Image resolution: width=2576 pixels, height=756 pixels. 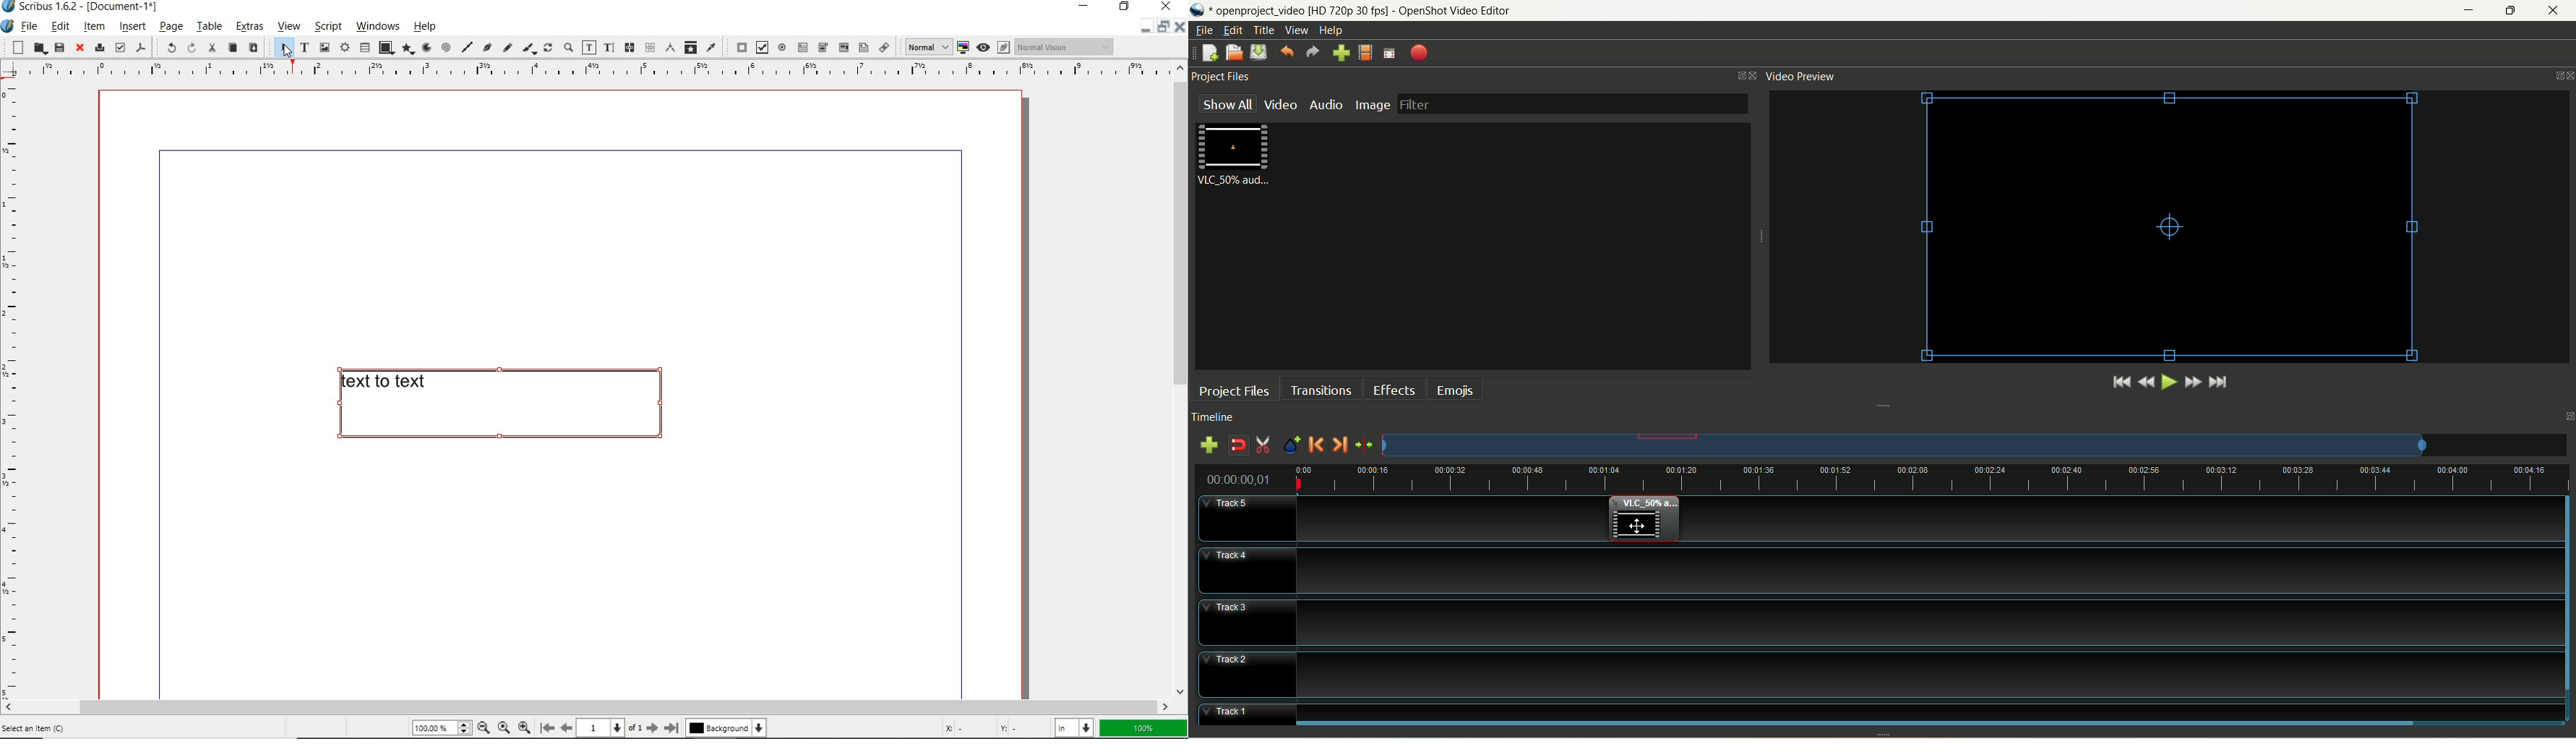 I want to click on Restore down, so click(x=1144, y=28).